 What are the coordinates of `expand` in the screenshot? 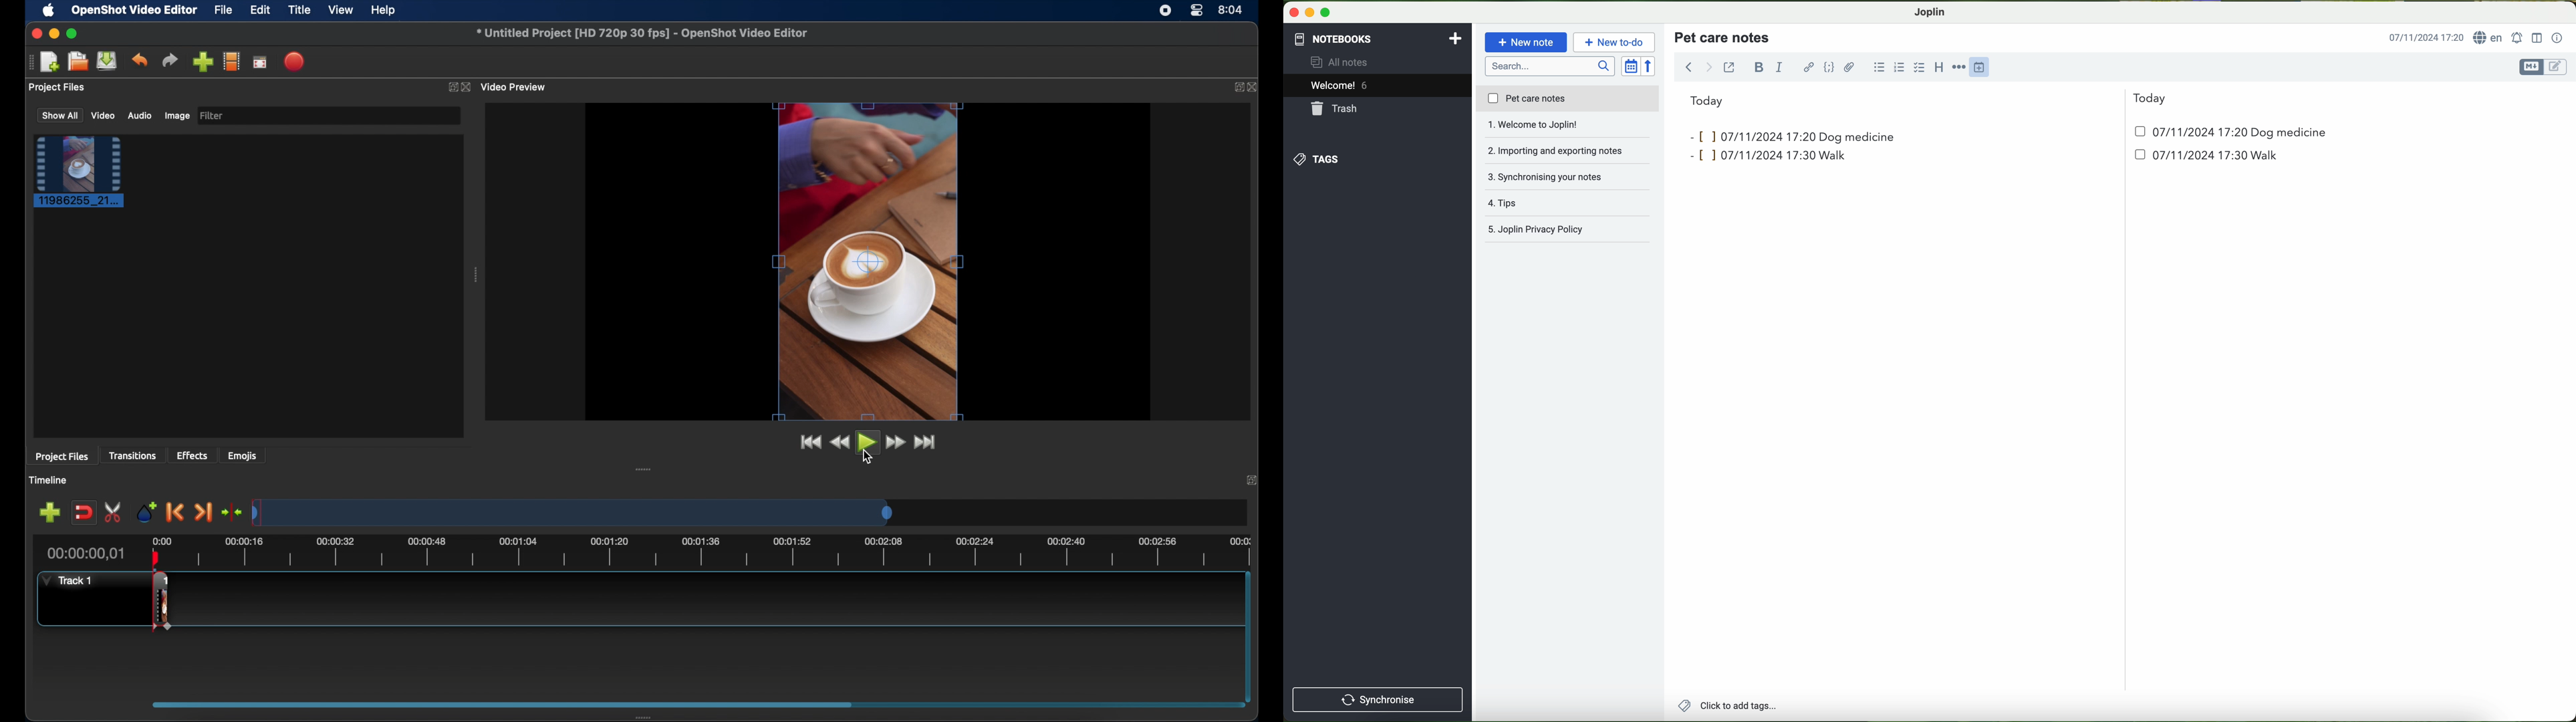 It's located at (451, 87).